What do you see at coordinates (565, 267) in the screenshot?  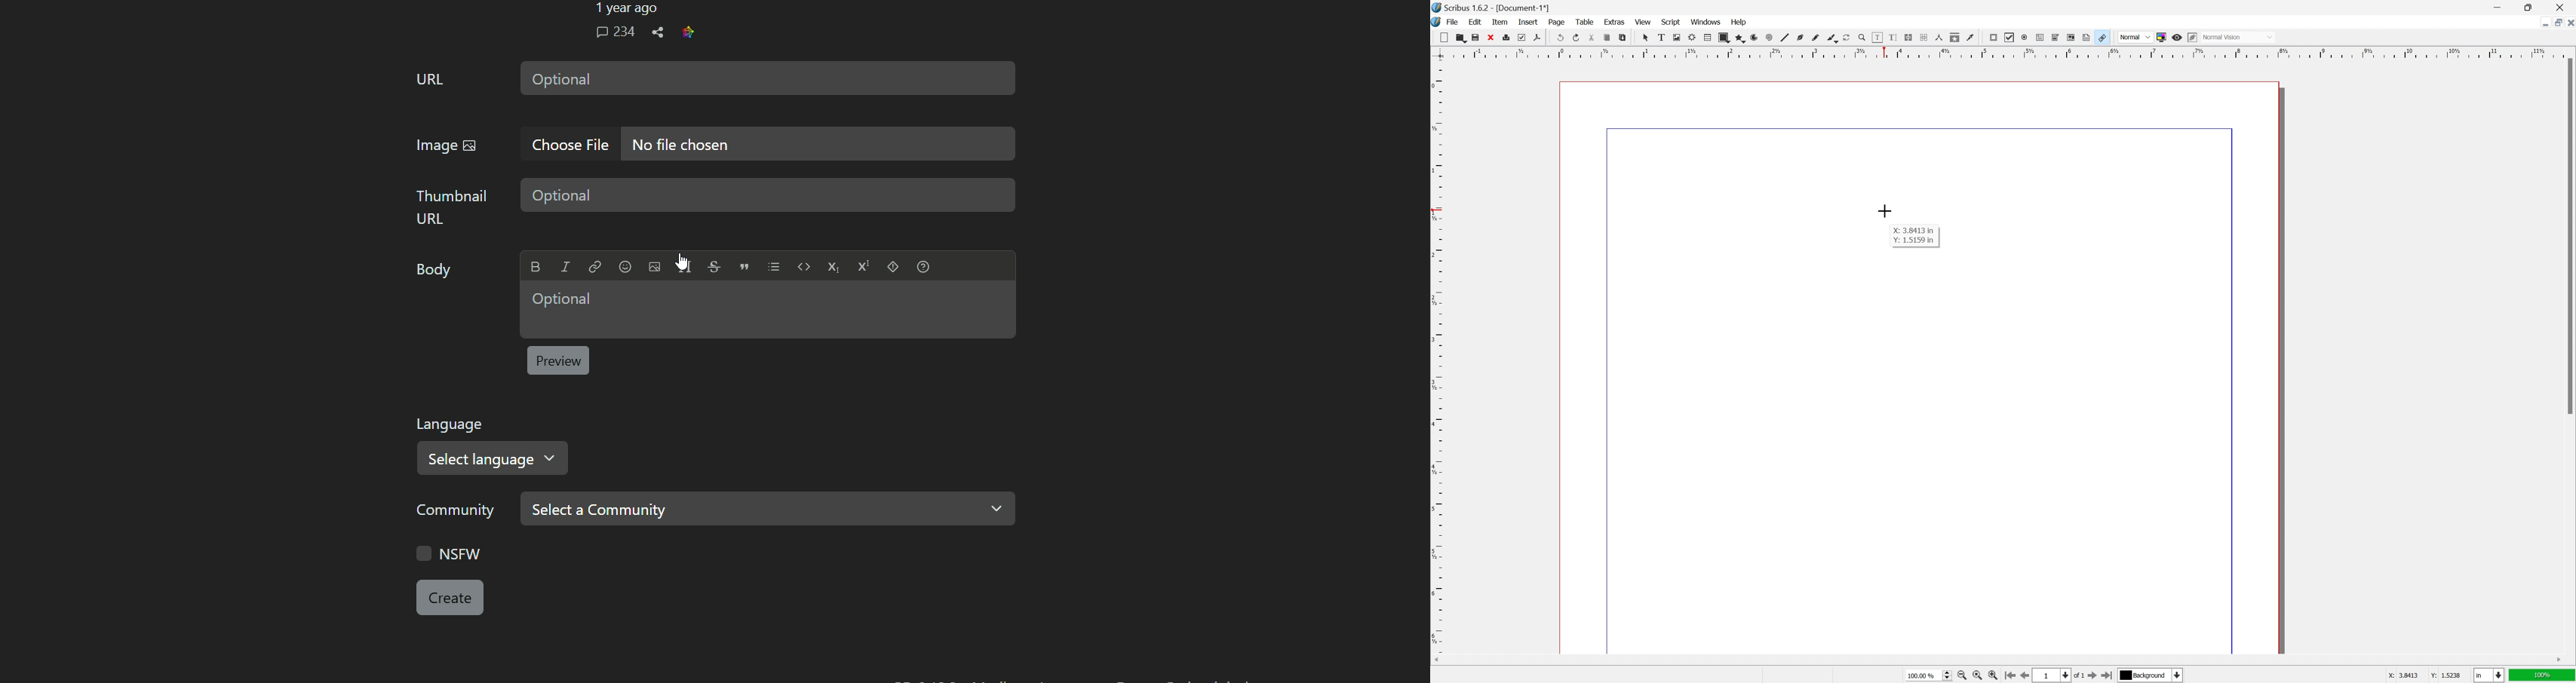 I see `Italic` at bounding box center [565, 267].